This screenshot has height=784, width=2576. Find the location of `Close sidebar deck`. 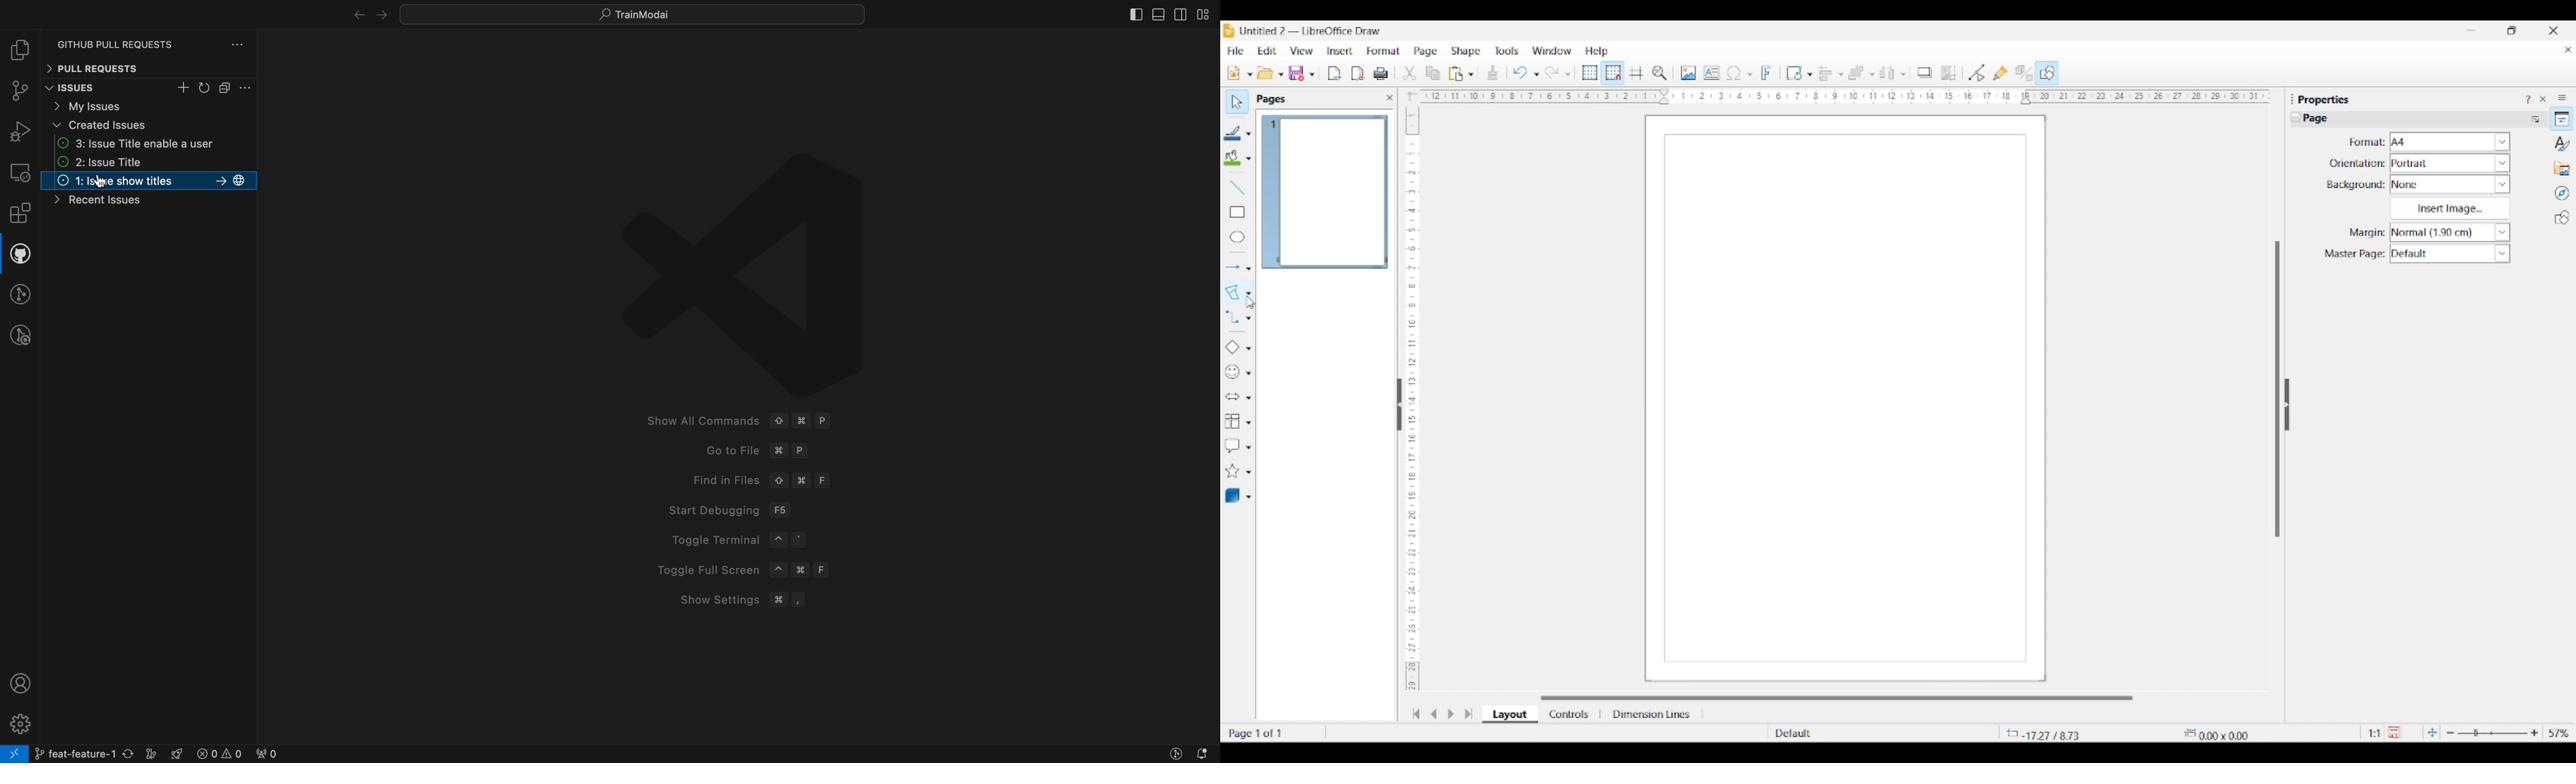

Close sidebar deck is located at coordinates (2543, 99).